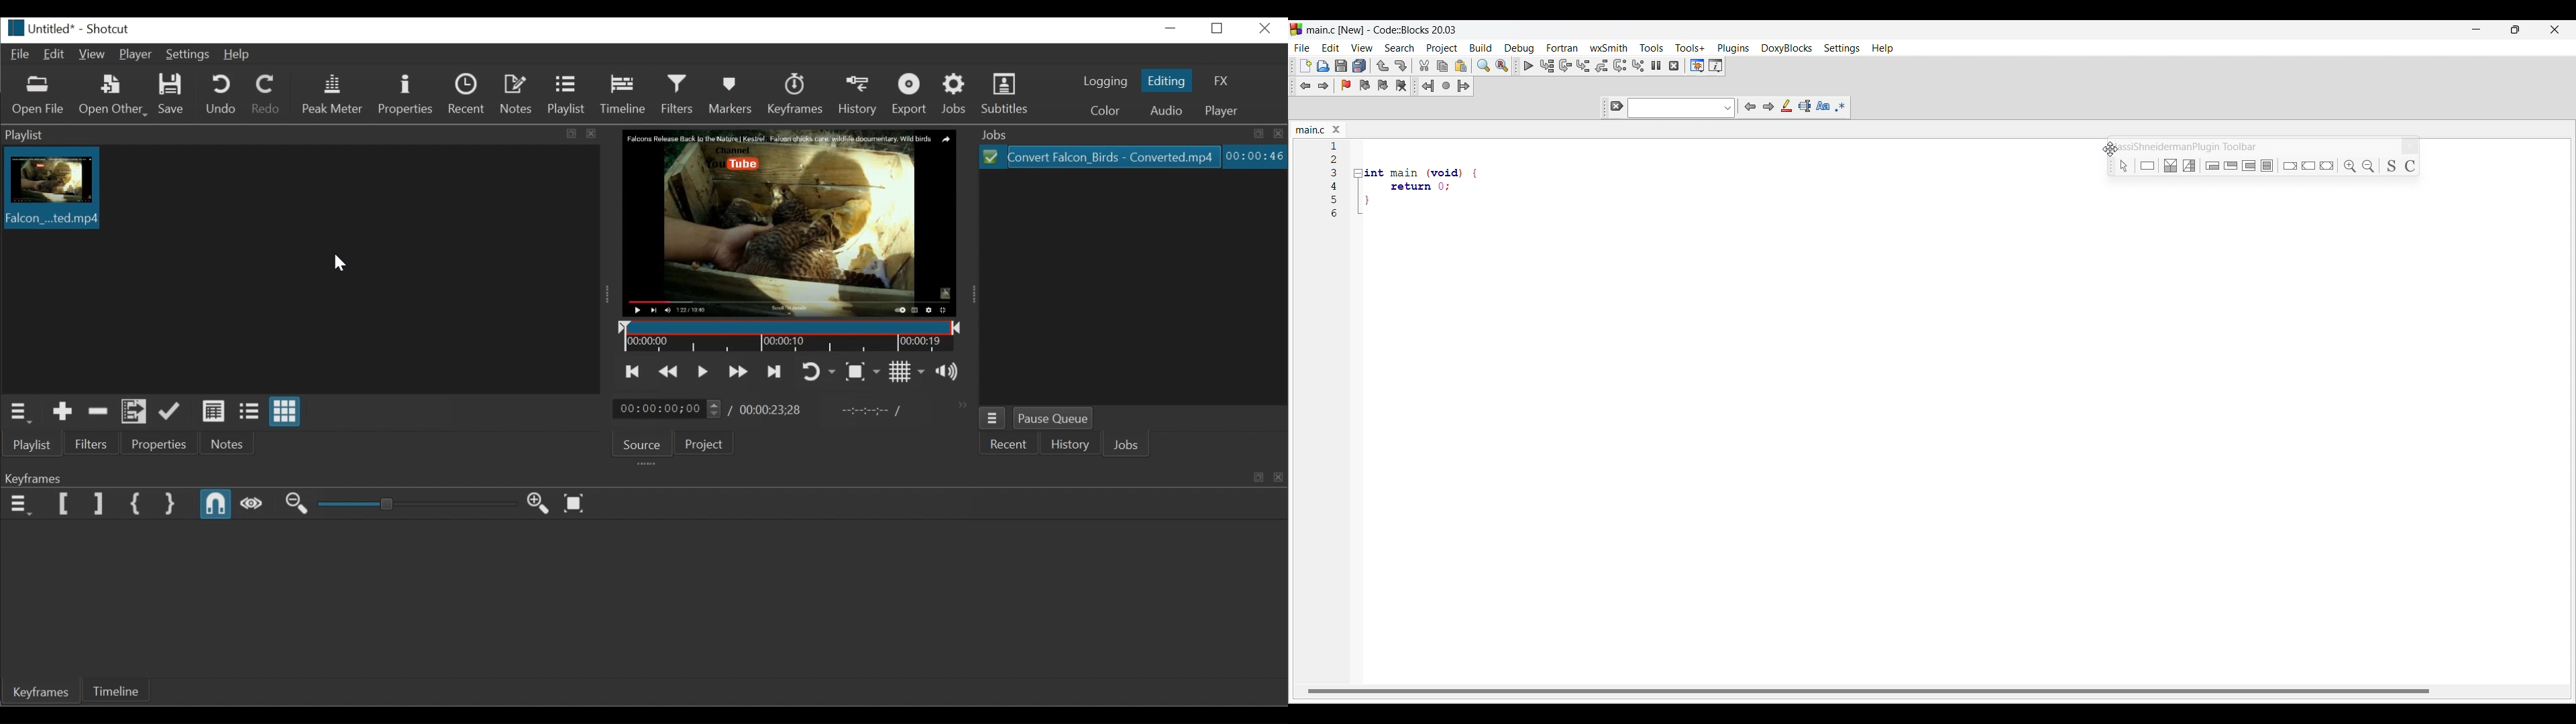 The height and width of the screenshot is (728, 2576). I want to click on Next, so click(1768, 107).